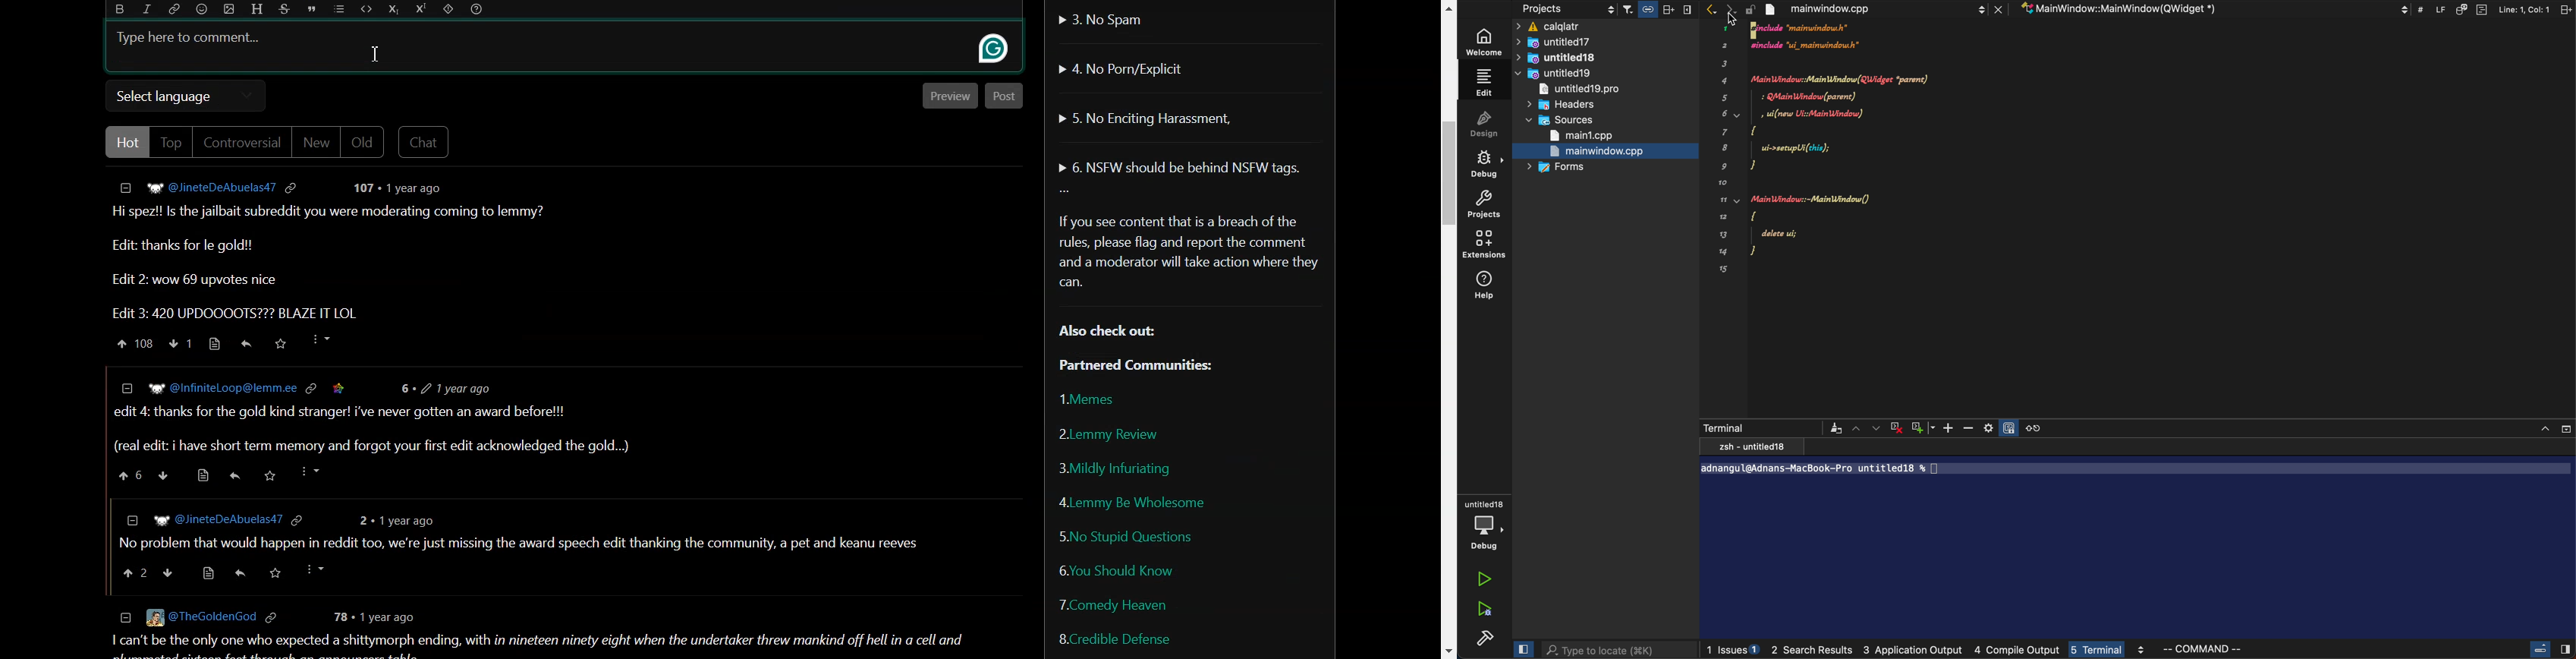 This screenshot has width=2576, height=672. What do you see at coordinates (124, 143) in the screenshot?
I see `Hot` at bounding box center [124, 143].